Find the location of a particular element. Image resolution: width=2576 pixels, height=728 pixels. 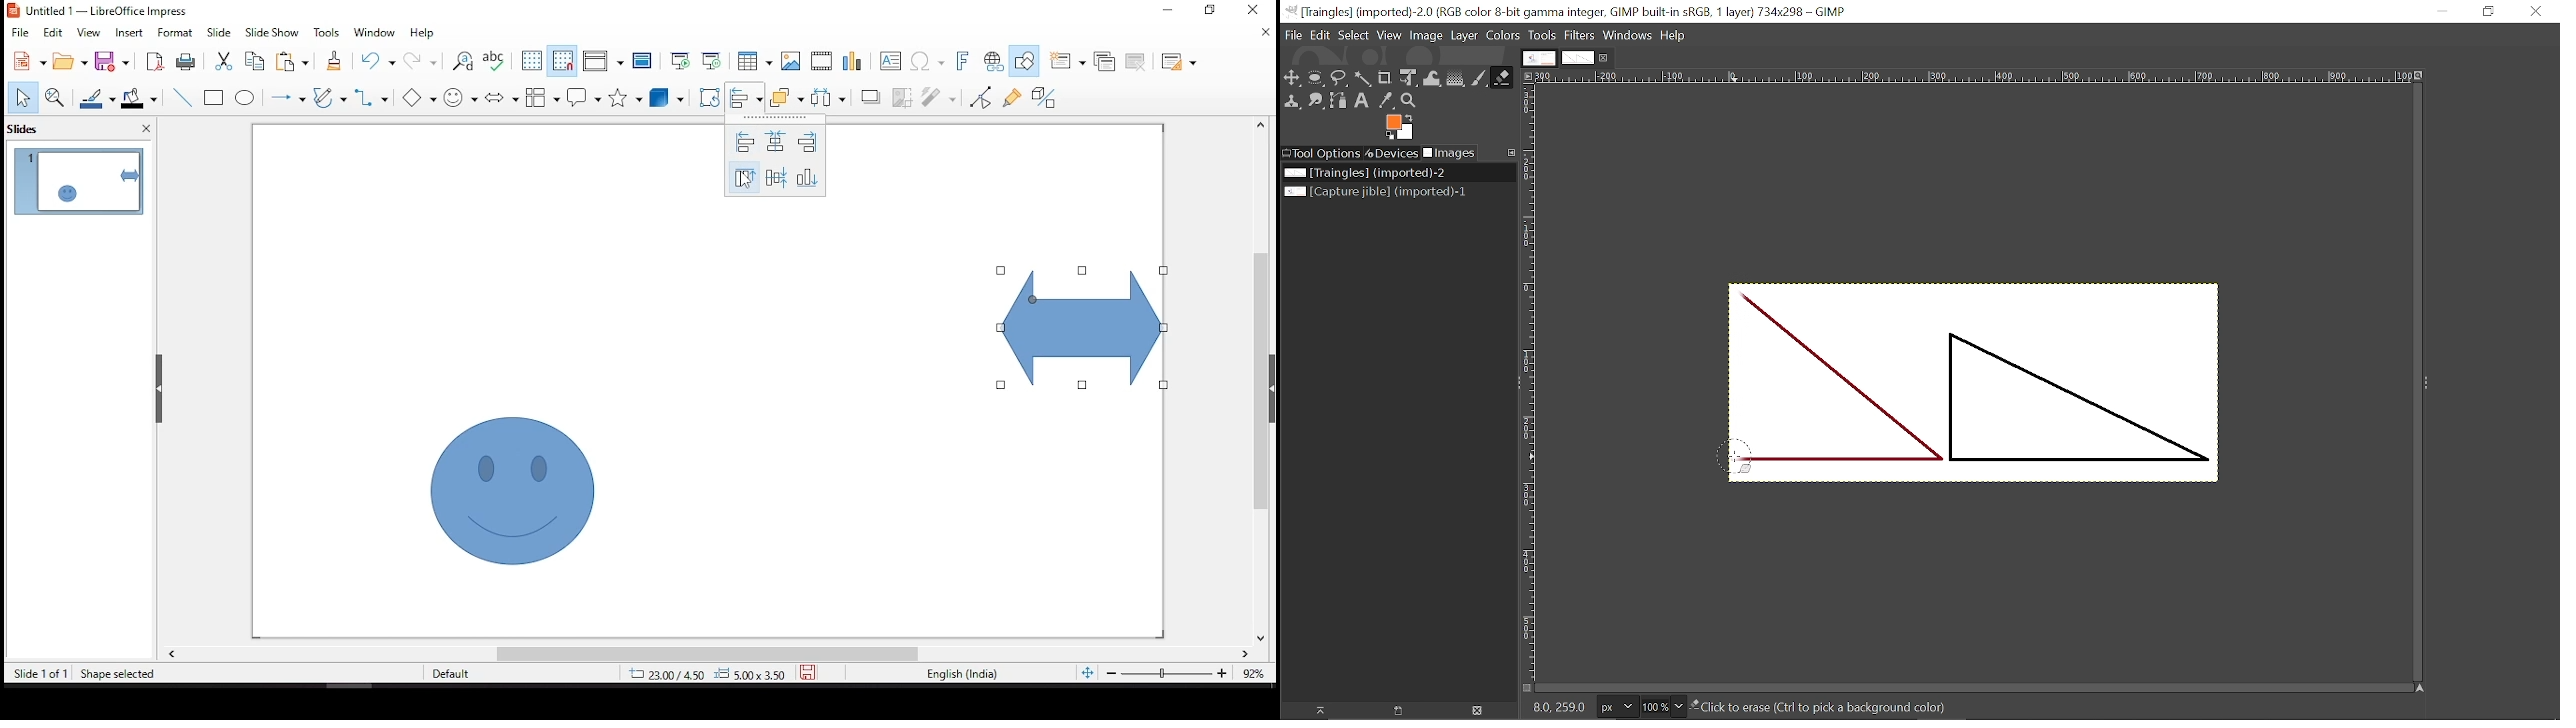

Open image in new display is located at coordinates (1395, 711).